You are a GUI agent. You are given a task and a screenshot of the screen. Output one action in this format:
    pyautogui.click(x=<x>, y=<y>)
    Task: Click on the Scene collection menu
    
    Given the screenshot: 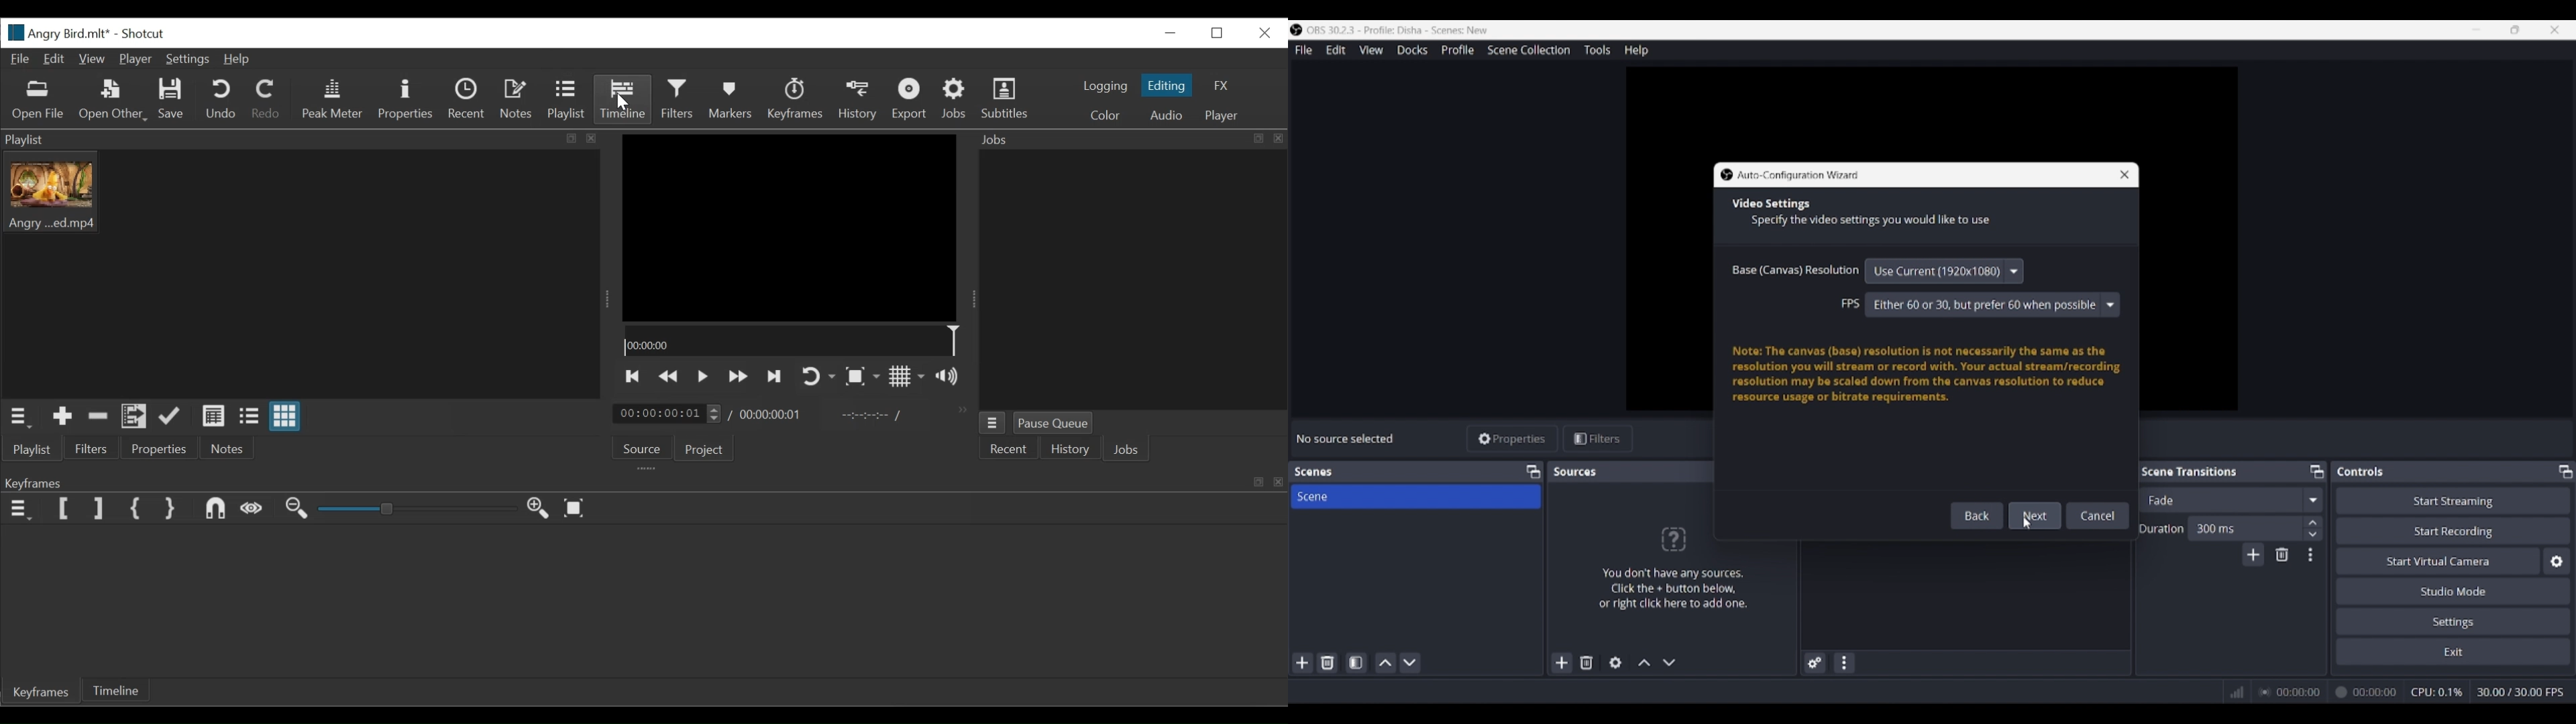 What is the action you would take?
    pyautogui.click(x=1528, y=50)
    